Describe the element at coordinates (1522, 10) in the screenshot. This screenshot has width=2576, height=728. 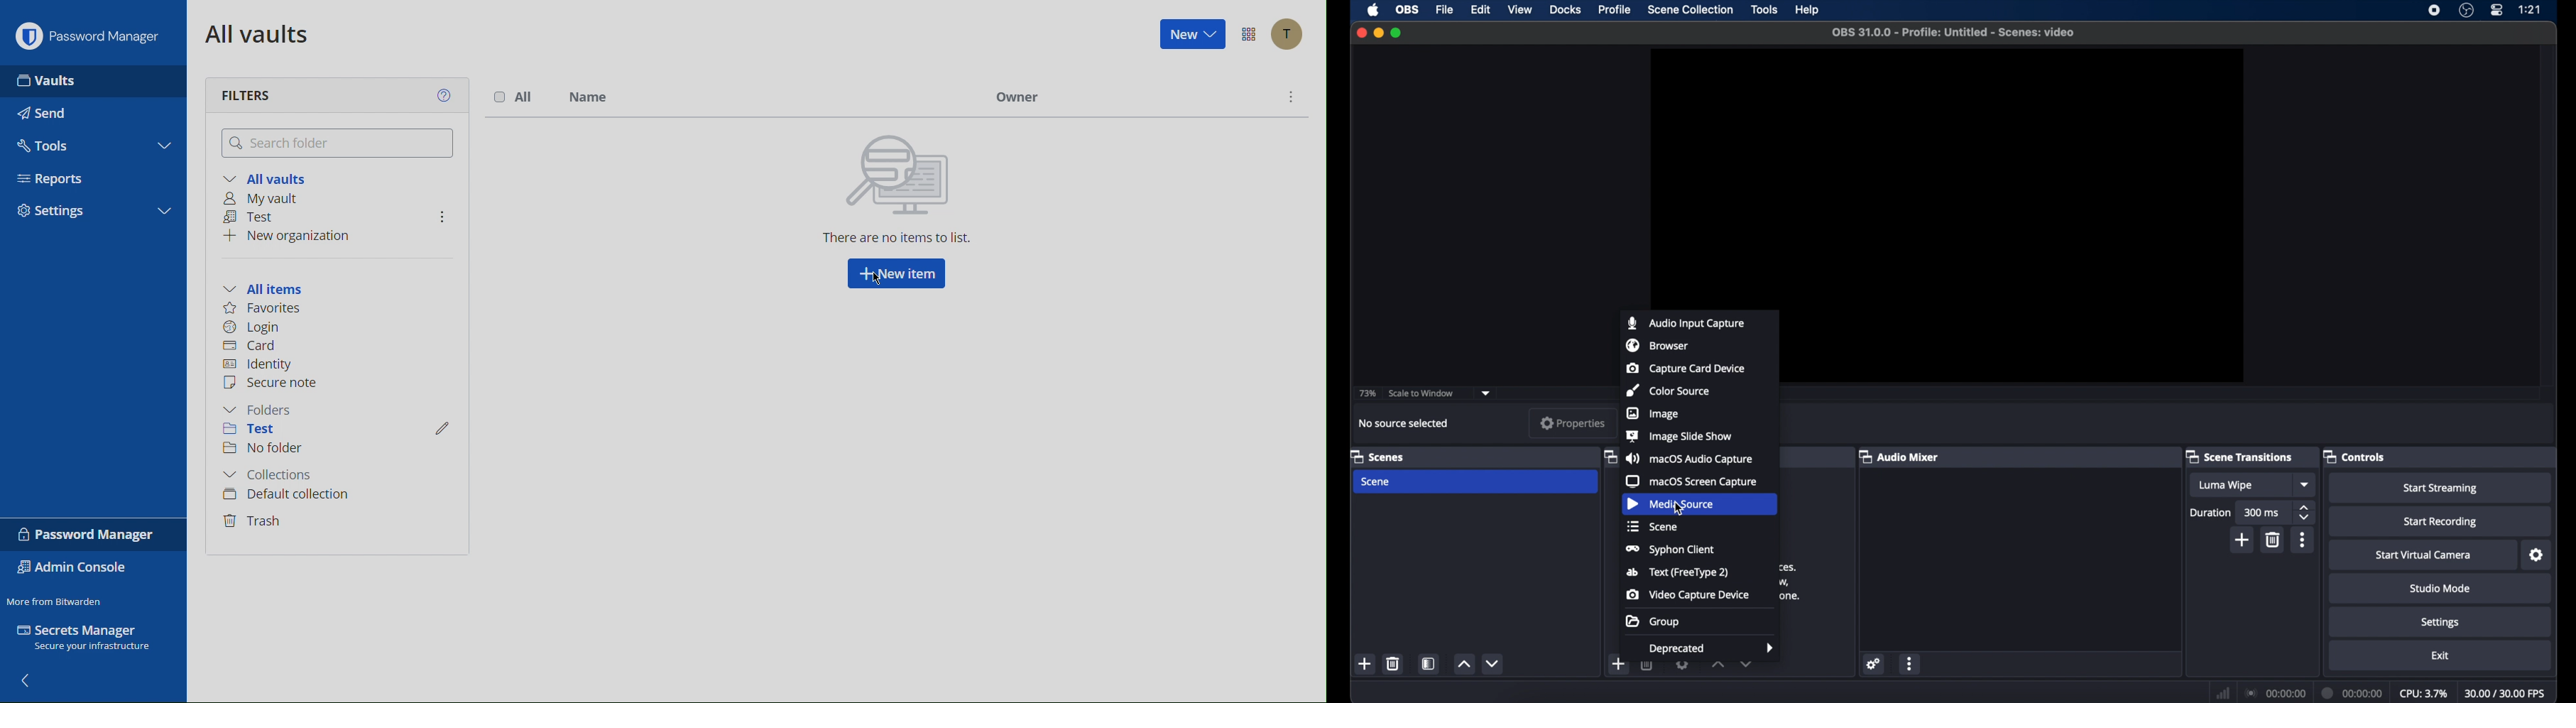
I see `view` at that location.